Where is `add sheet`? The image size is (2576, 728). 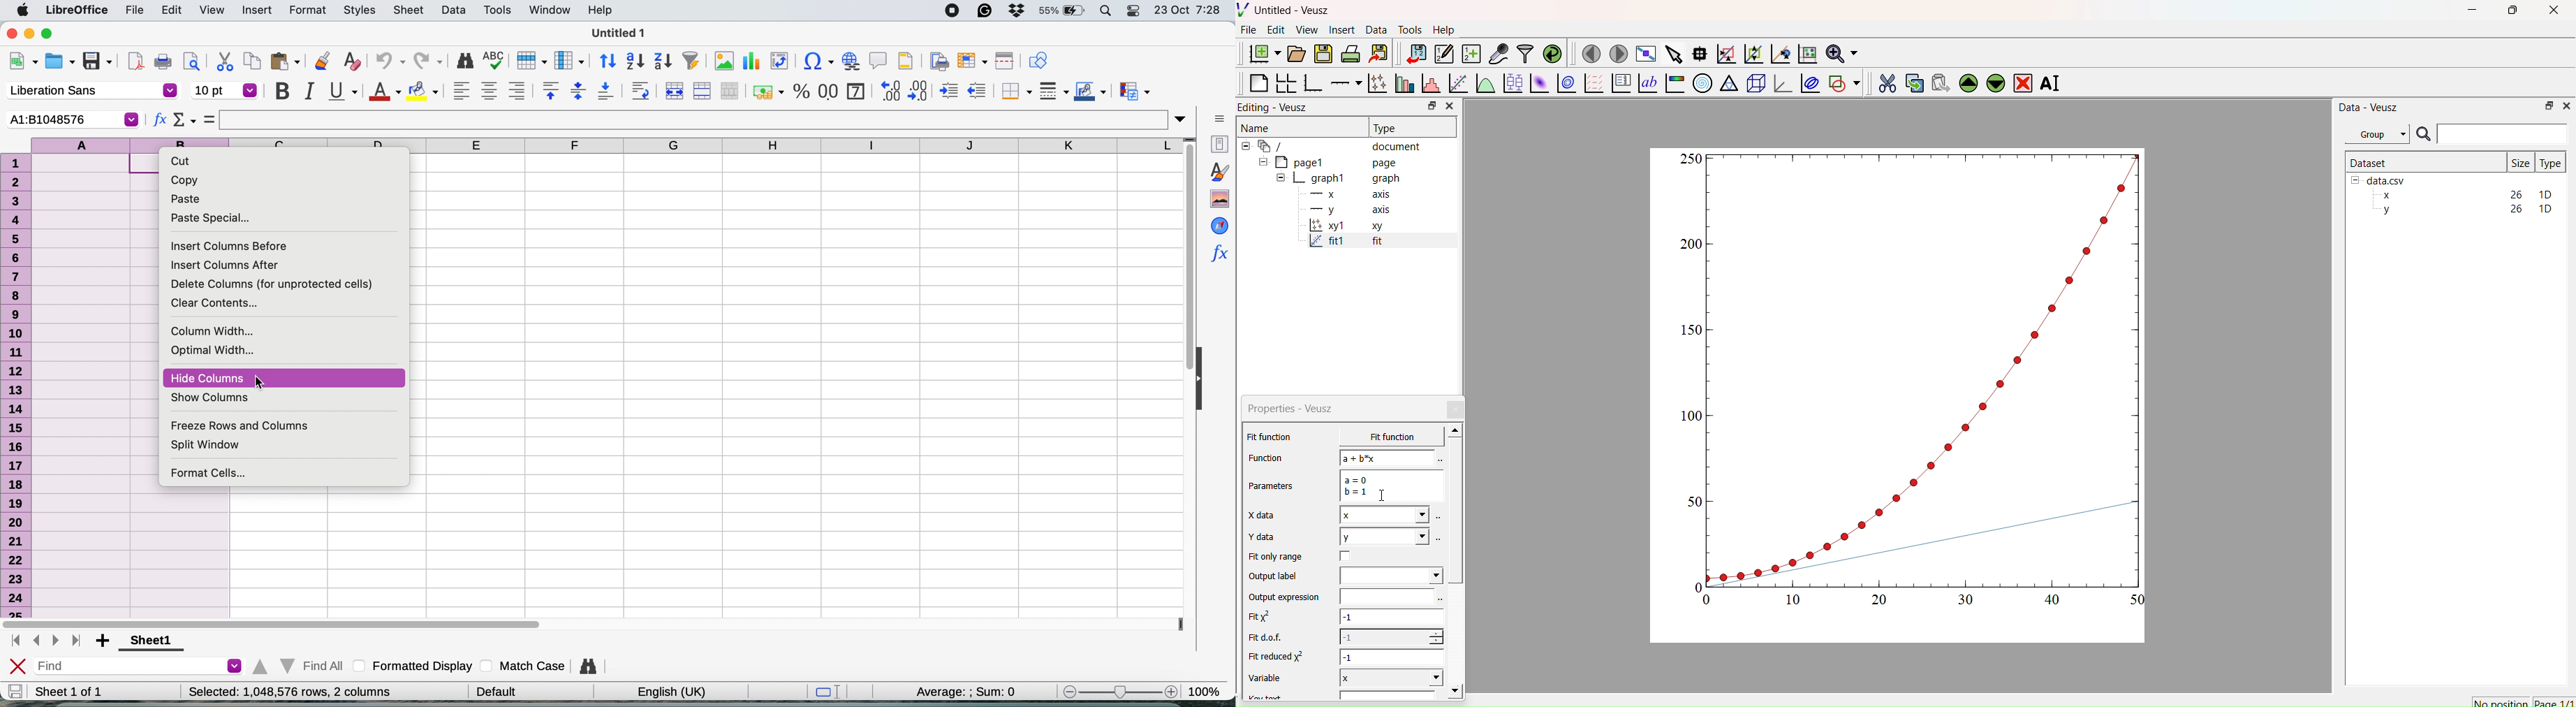
add sheet is located at coordinates (103, 640).